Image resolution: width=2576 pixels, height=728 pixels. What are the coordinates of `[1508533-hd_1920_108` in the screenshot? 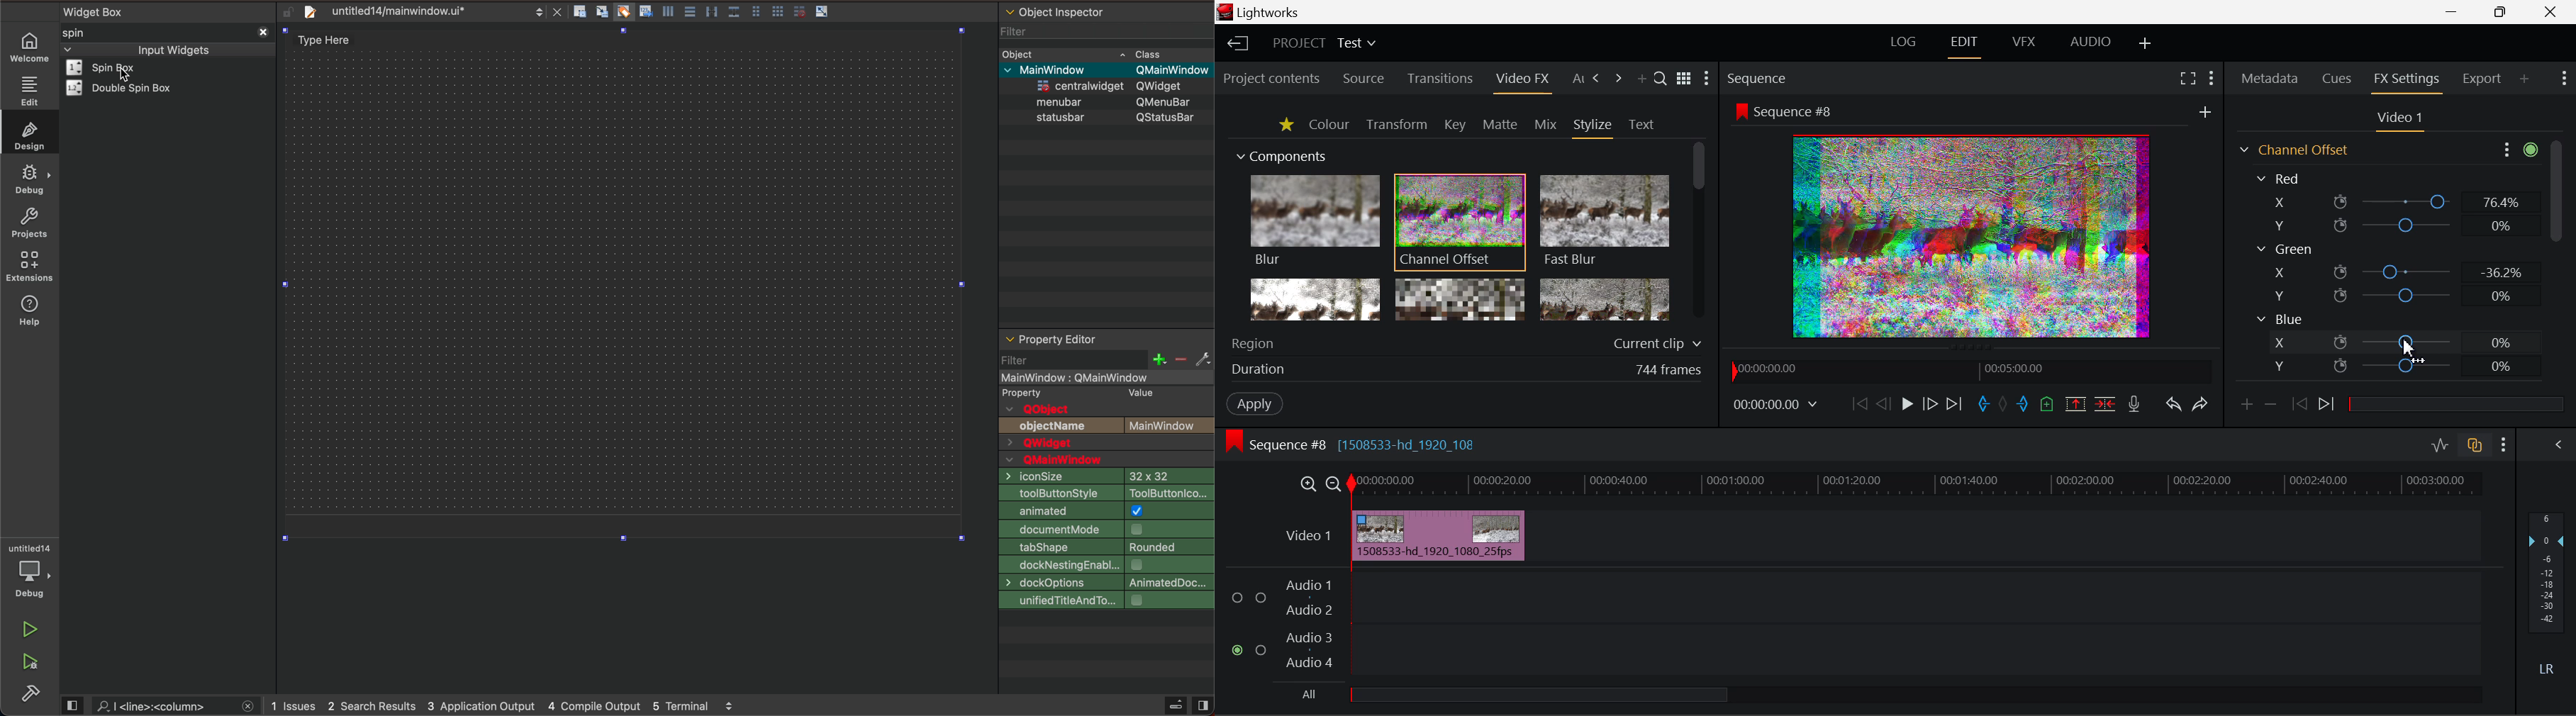 It's located at (1416, 447).